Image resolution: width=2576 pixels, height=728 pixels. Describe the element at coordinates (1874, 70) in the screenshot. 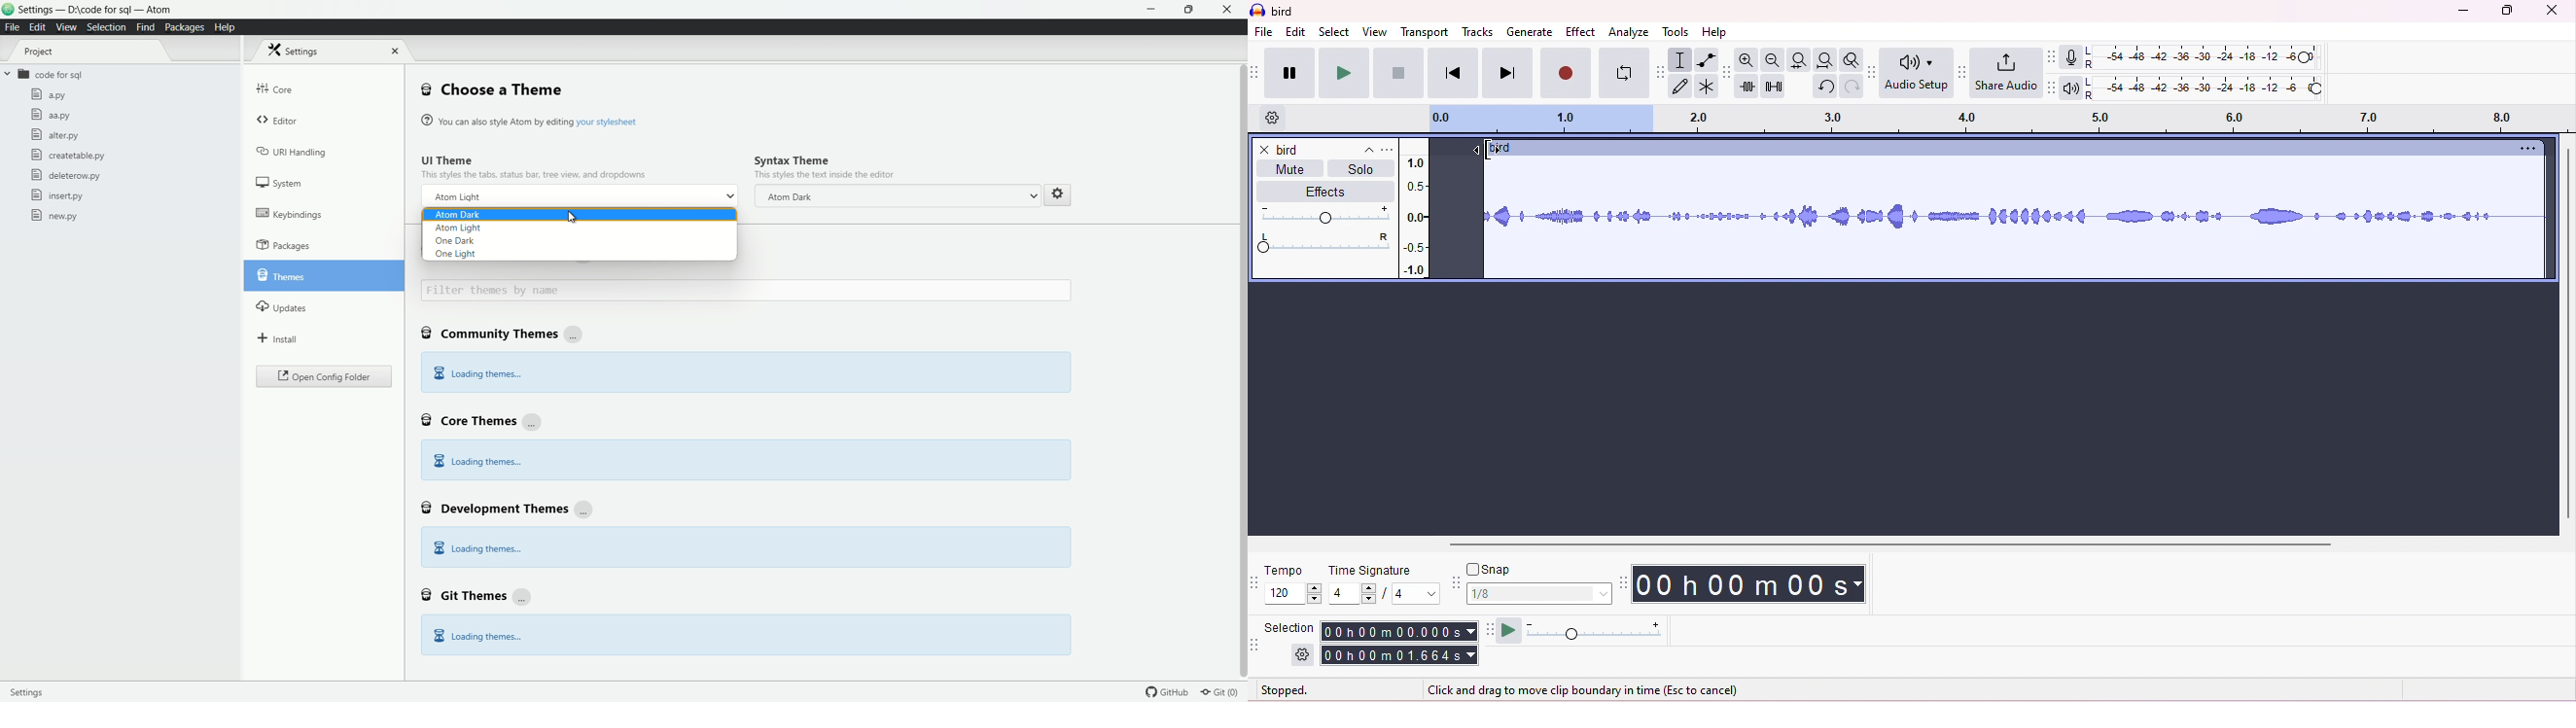

I see `audio set up tool bar` at that location.